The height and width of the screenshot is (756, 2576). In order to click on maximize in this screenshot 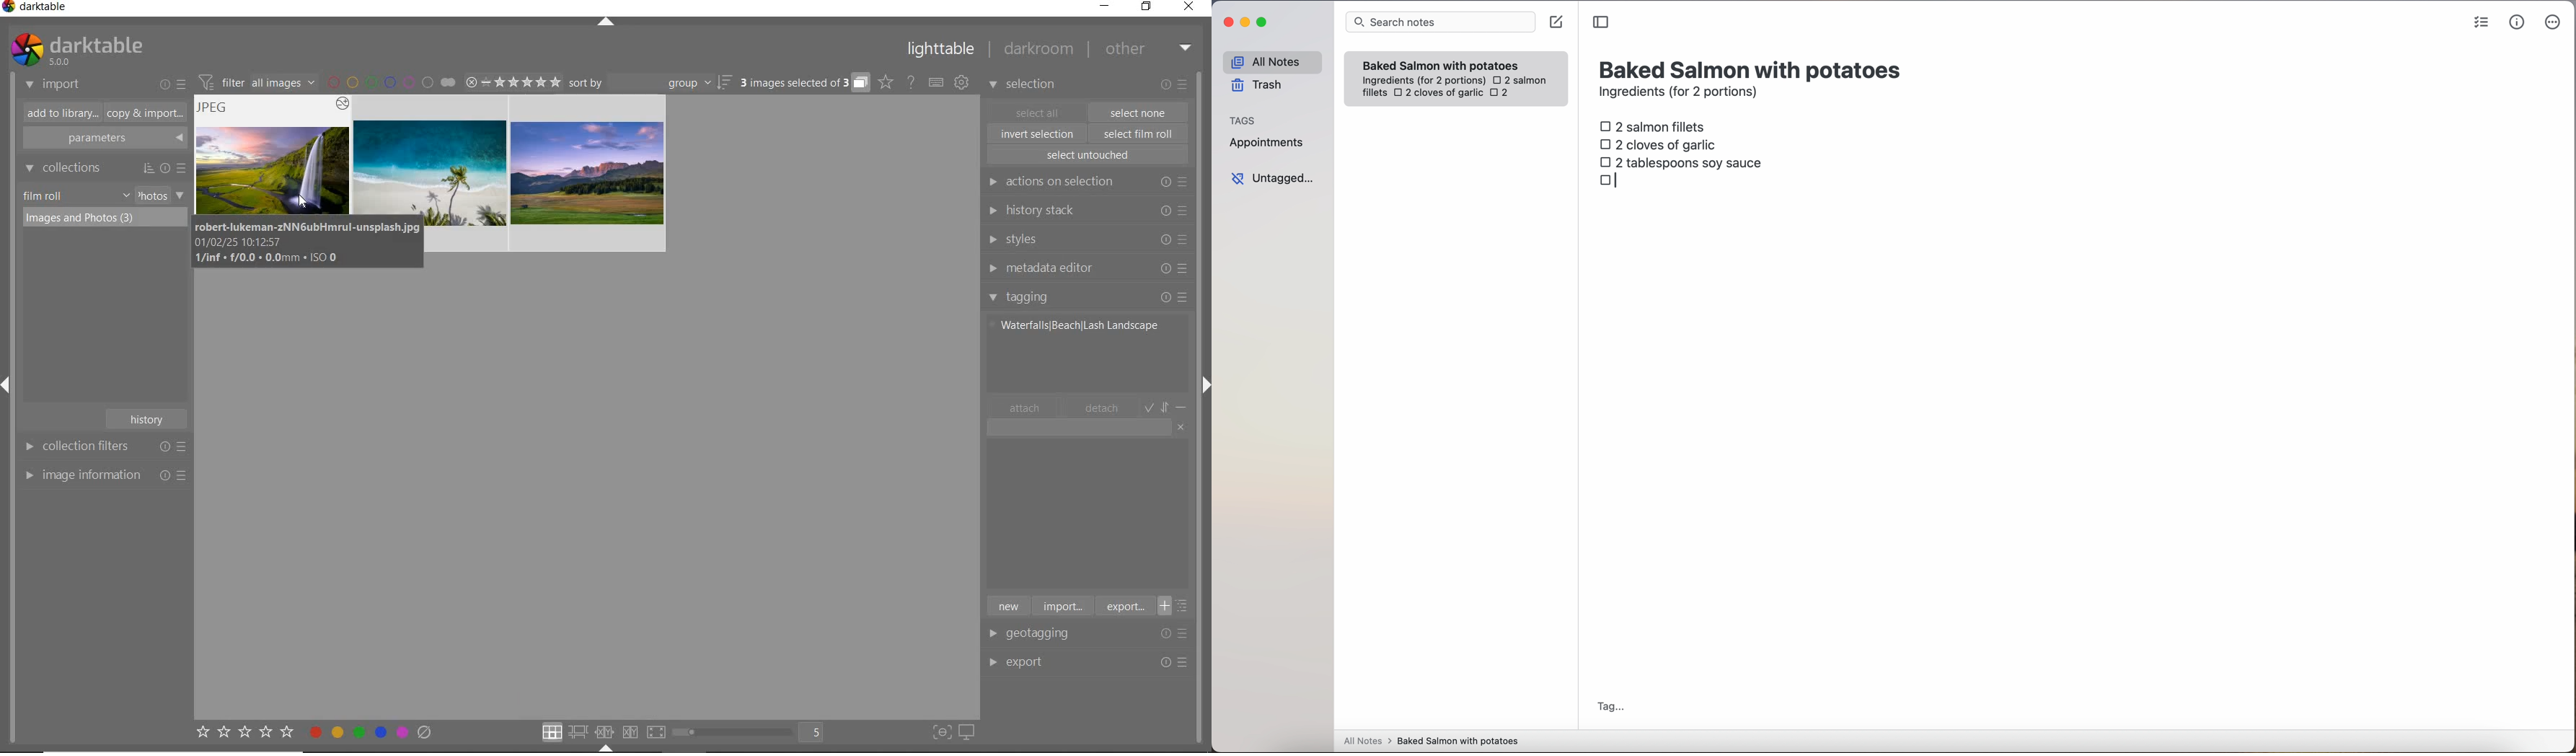, I will do `click(1264, 22)`.